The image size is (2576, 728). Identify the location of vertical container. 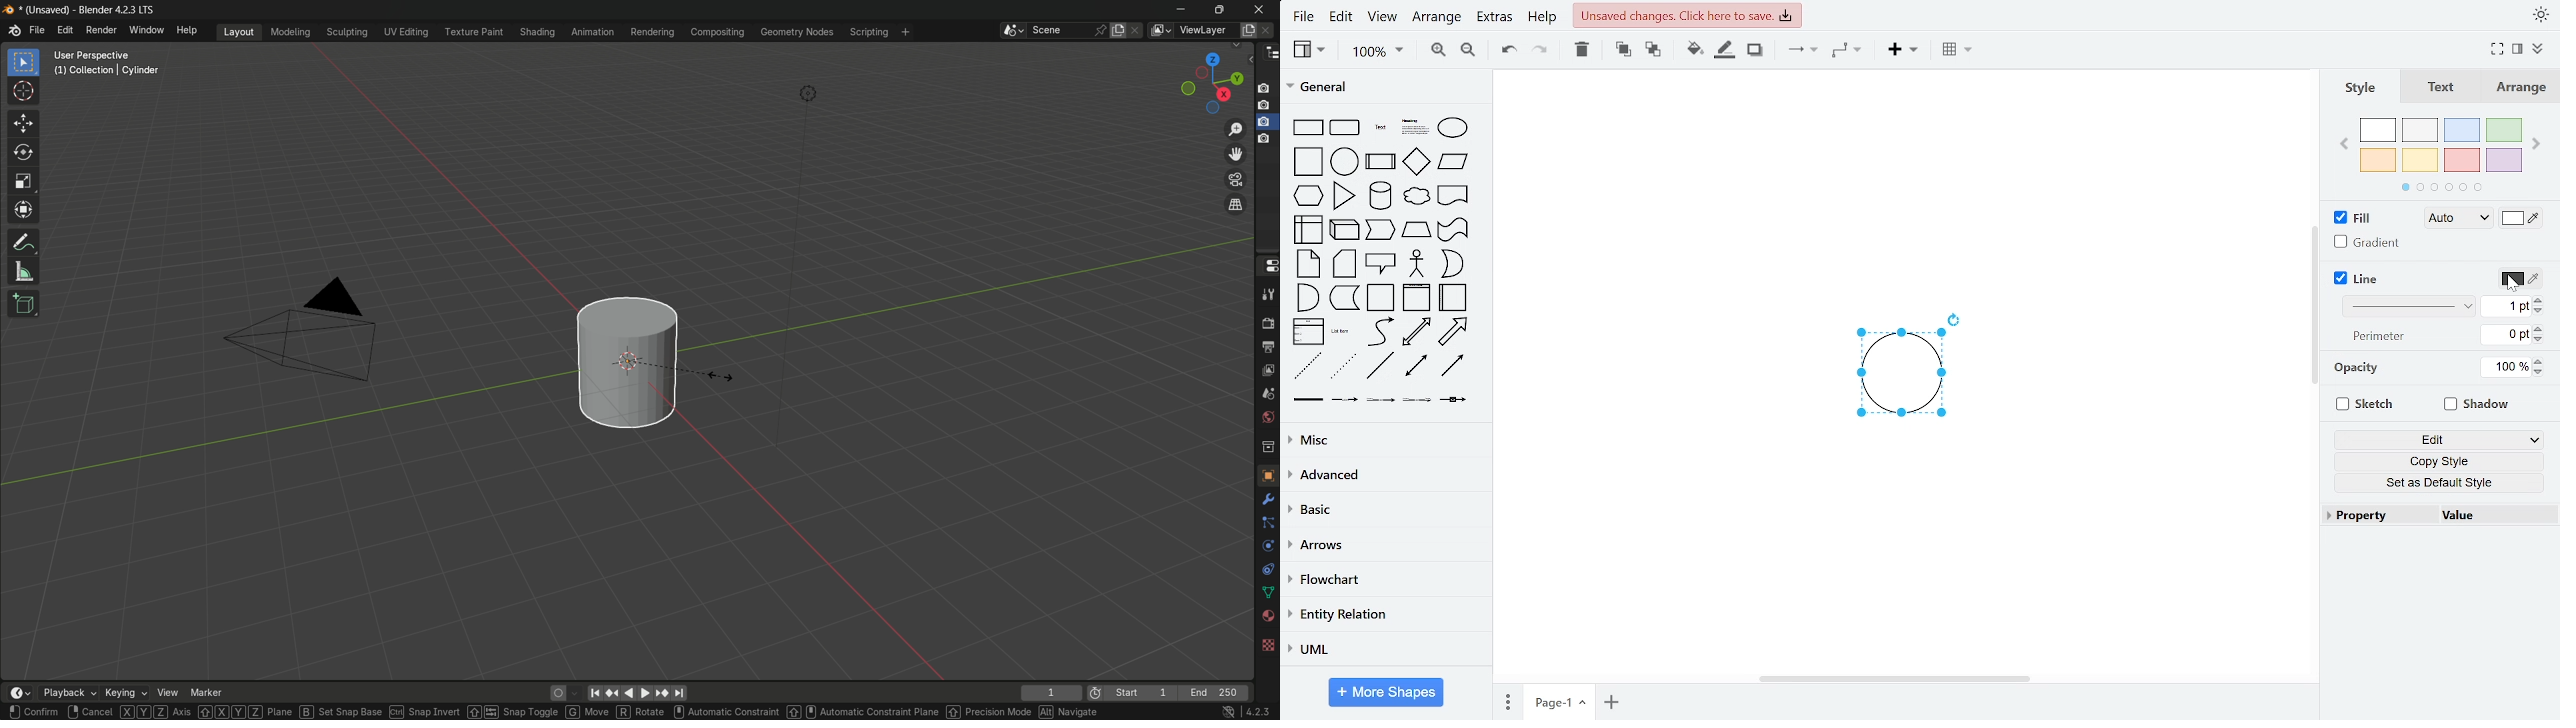
(1418, 298).